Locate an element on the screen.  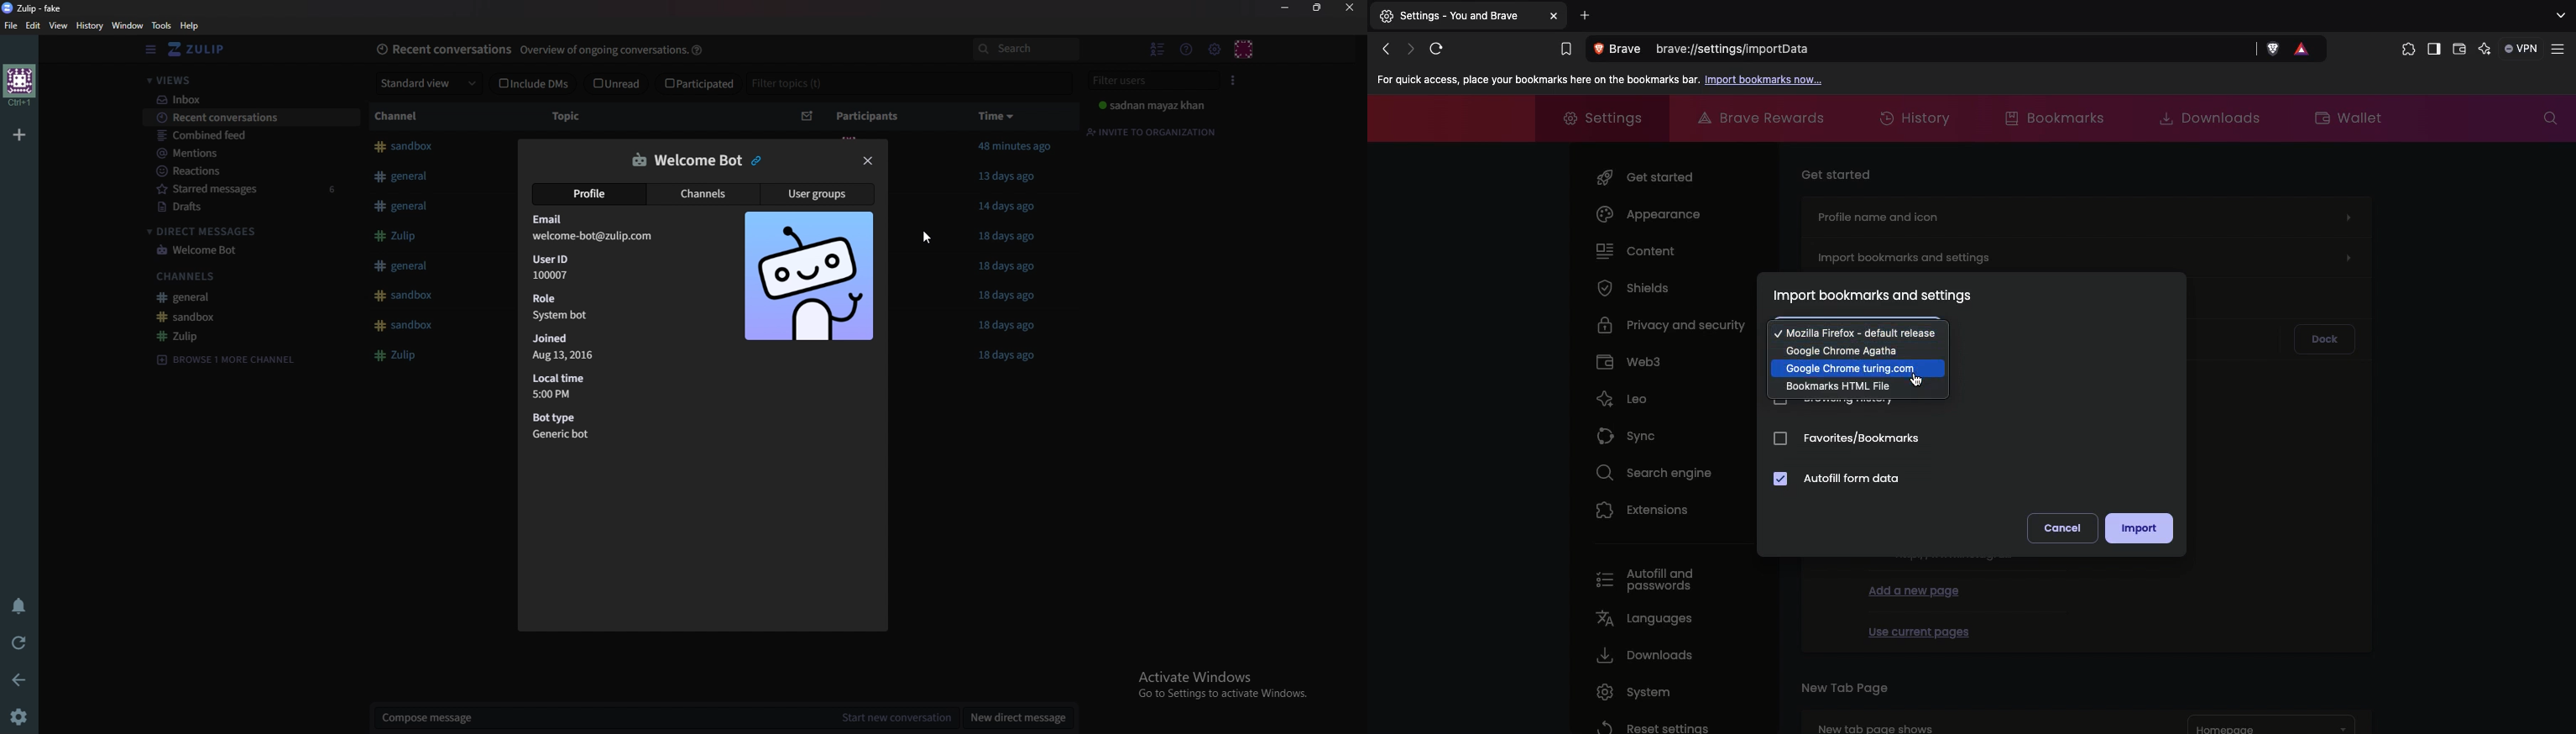
Sidebar is located at coordinates (2432, 50).